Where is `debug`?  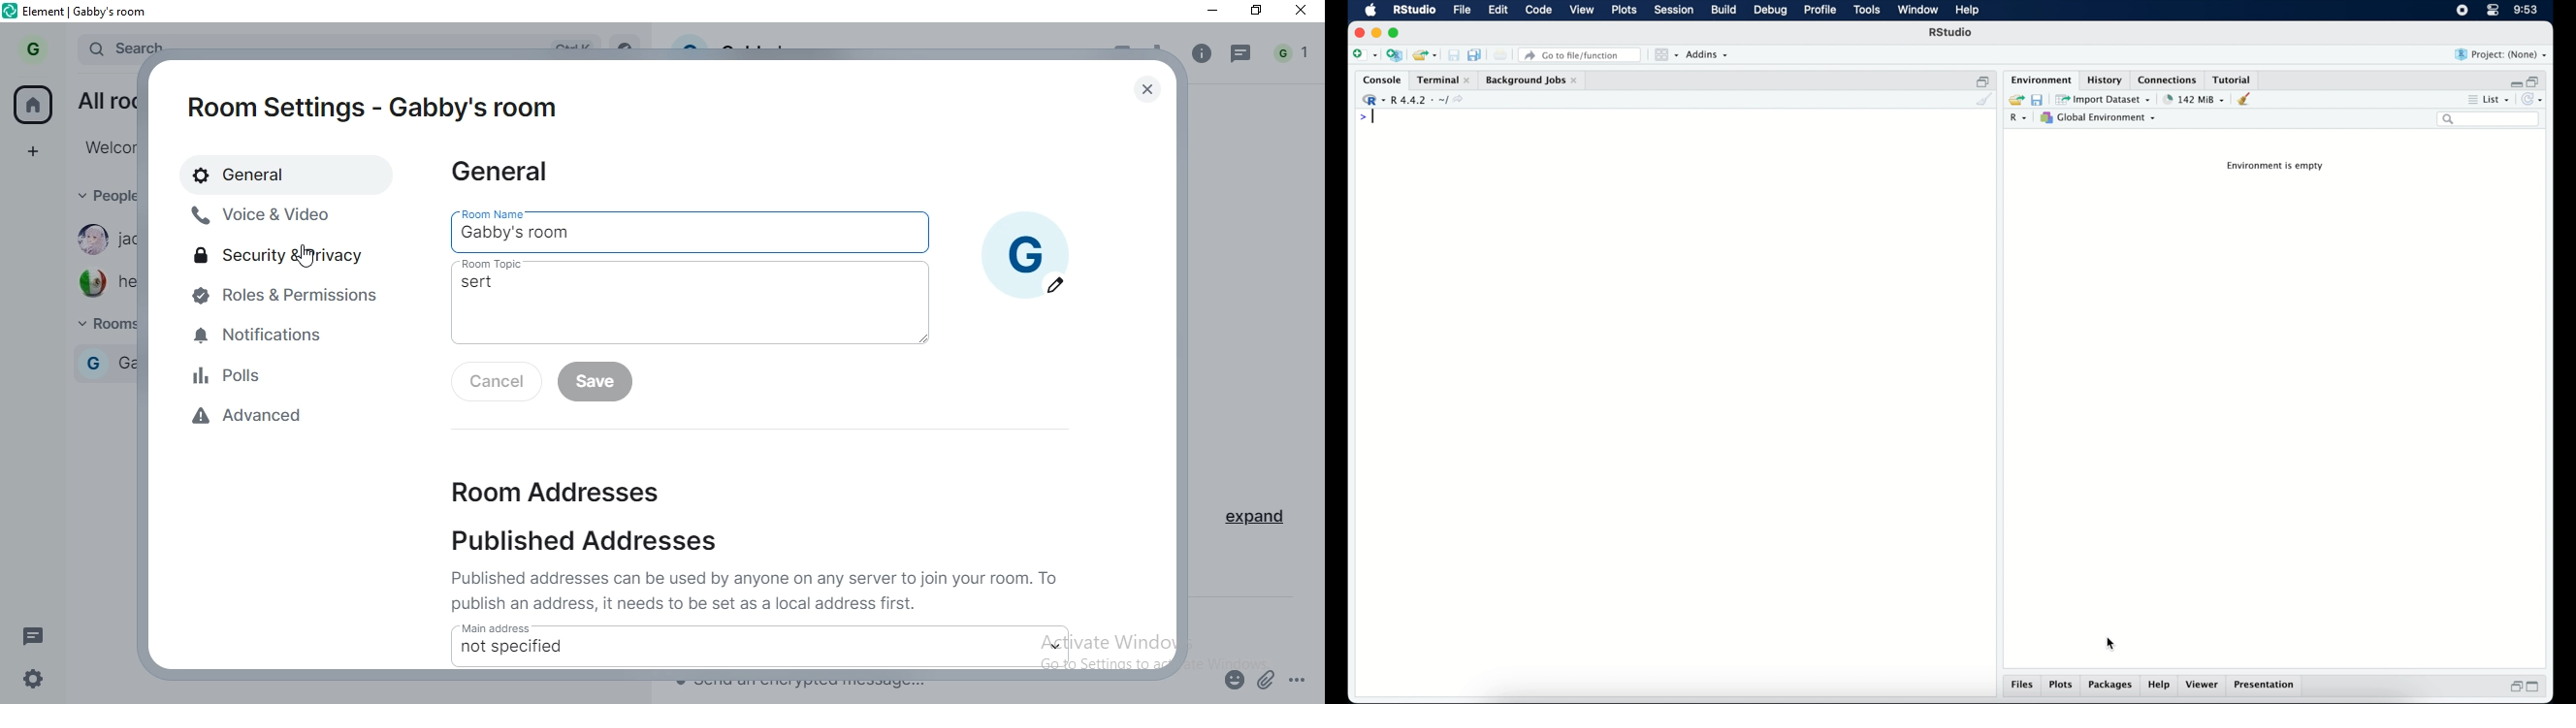
debug is located at coordinates (1770, 11).